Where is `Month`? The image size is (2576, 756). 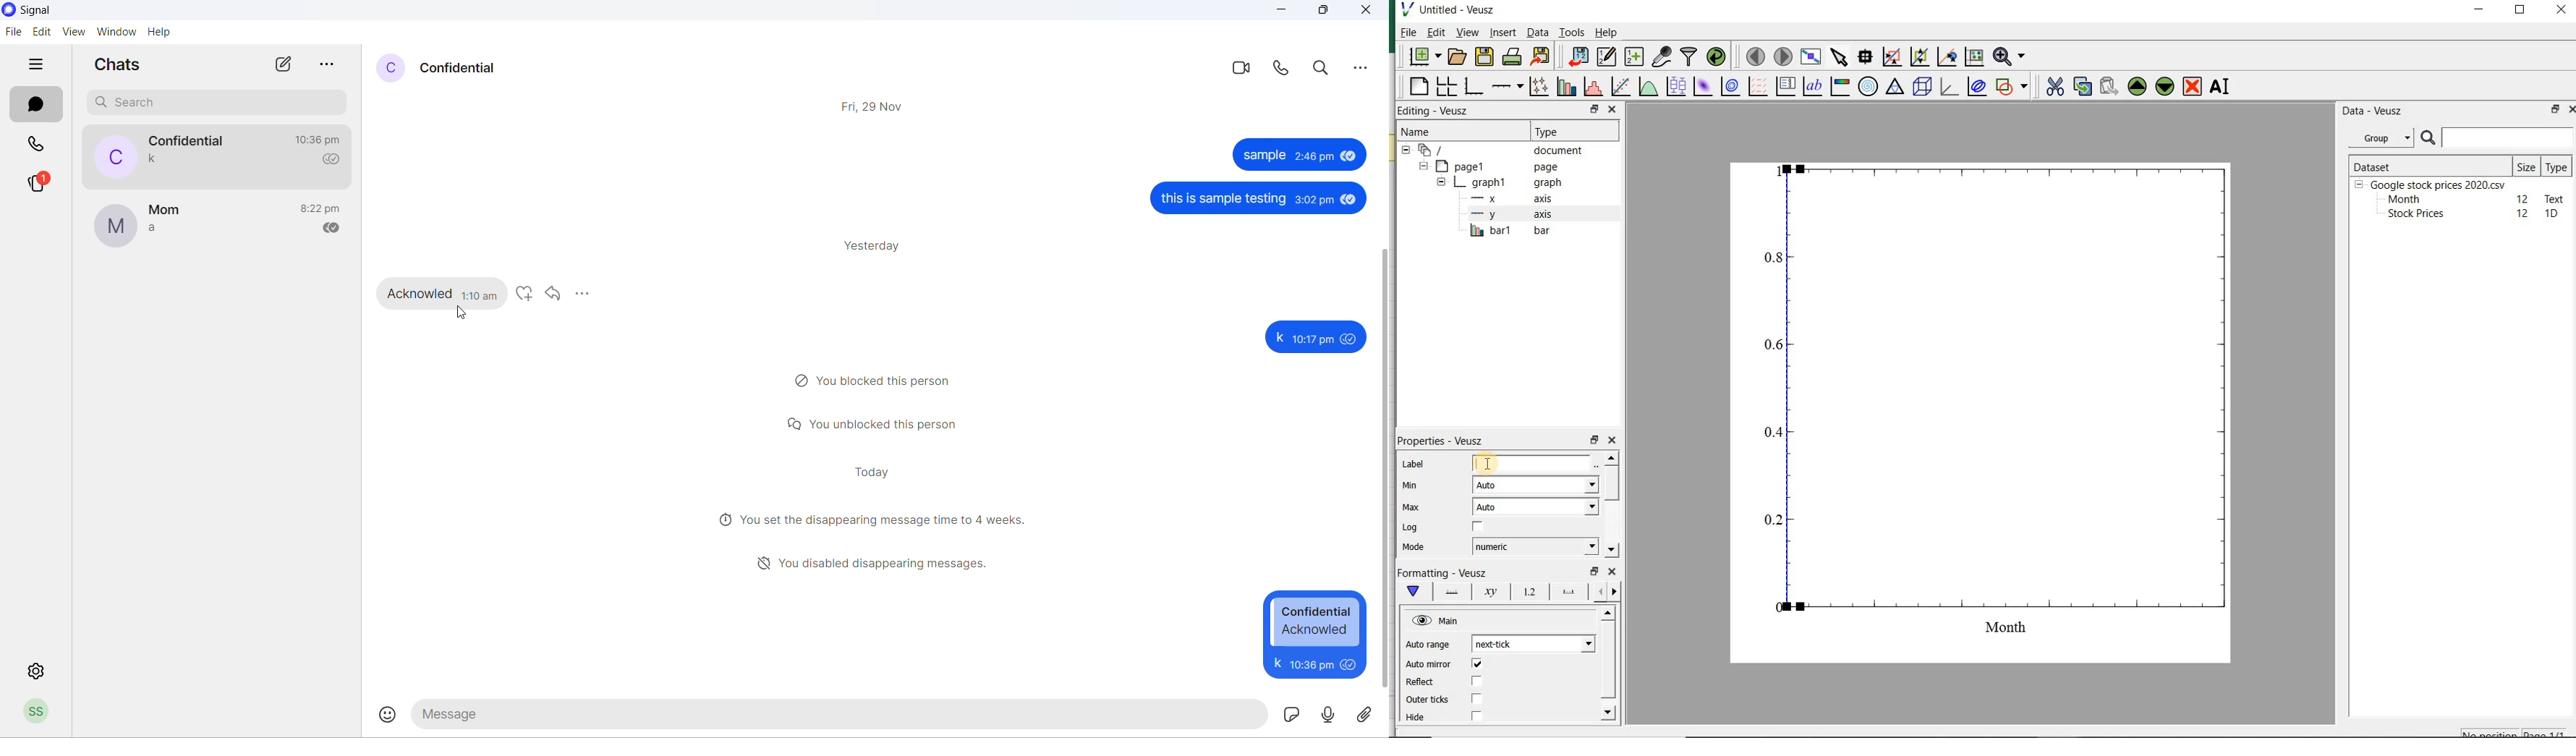
Month is located at coordinates (2403, 199).